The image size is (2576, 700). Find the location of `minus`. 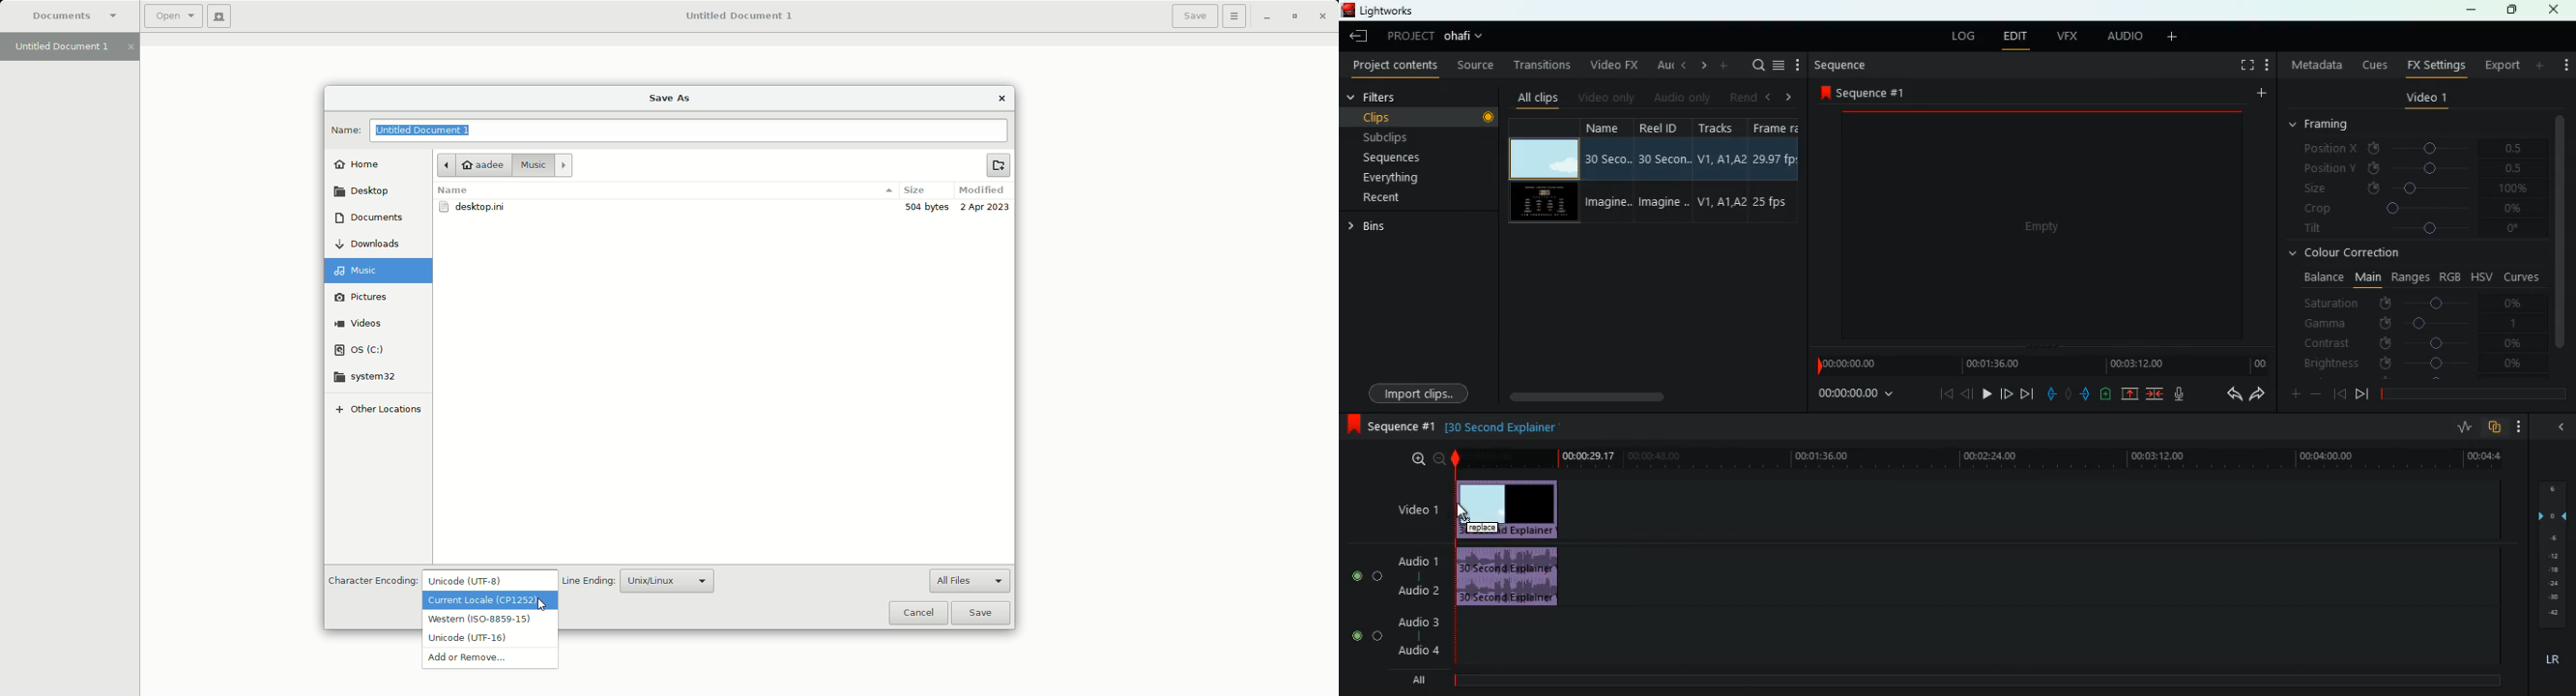

minus is located at coordinates (2319, 394).